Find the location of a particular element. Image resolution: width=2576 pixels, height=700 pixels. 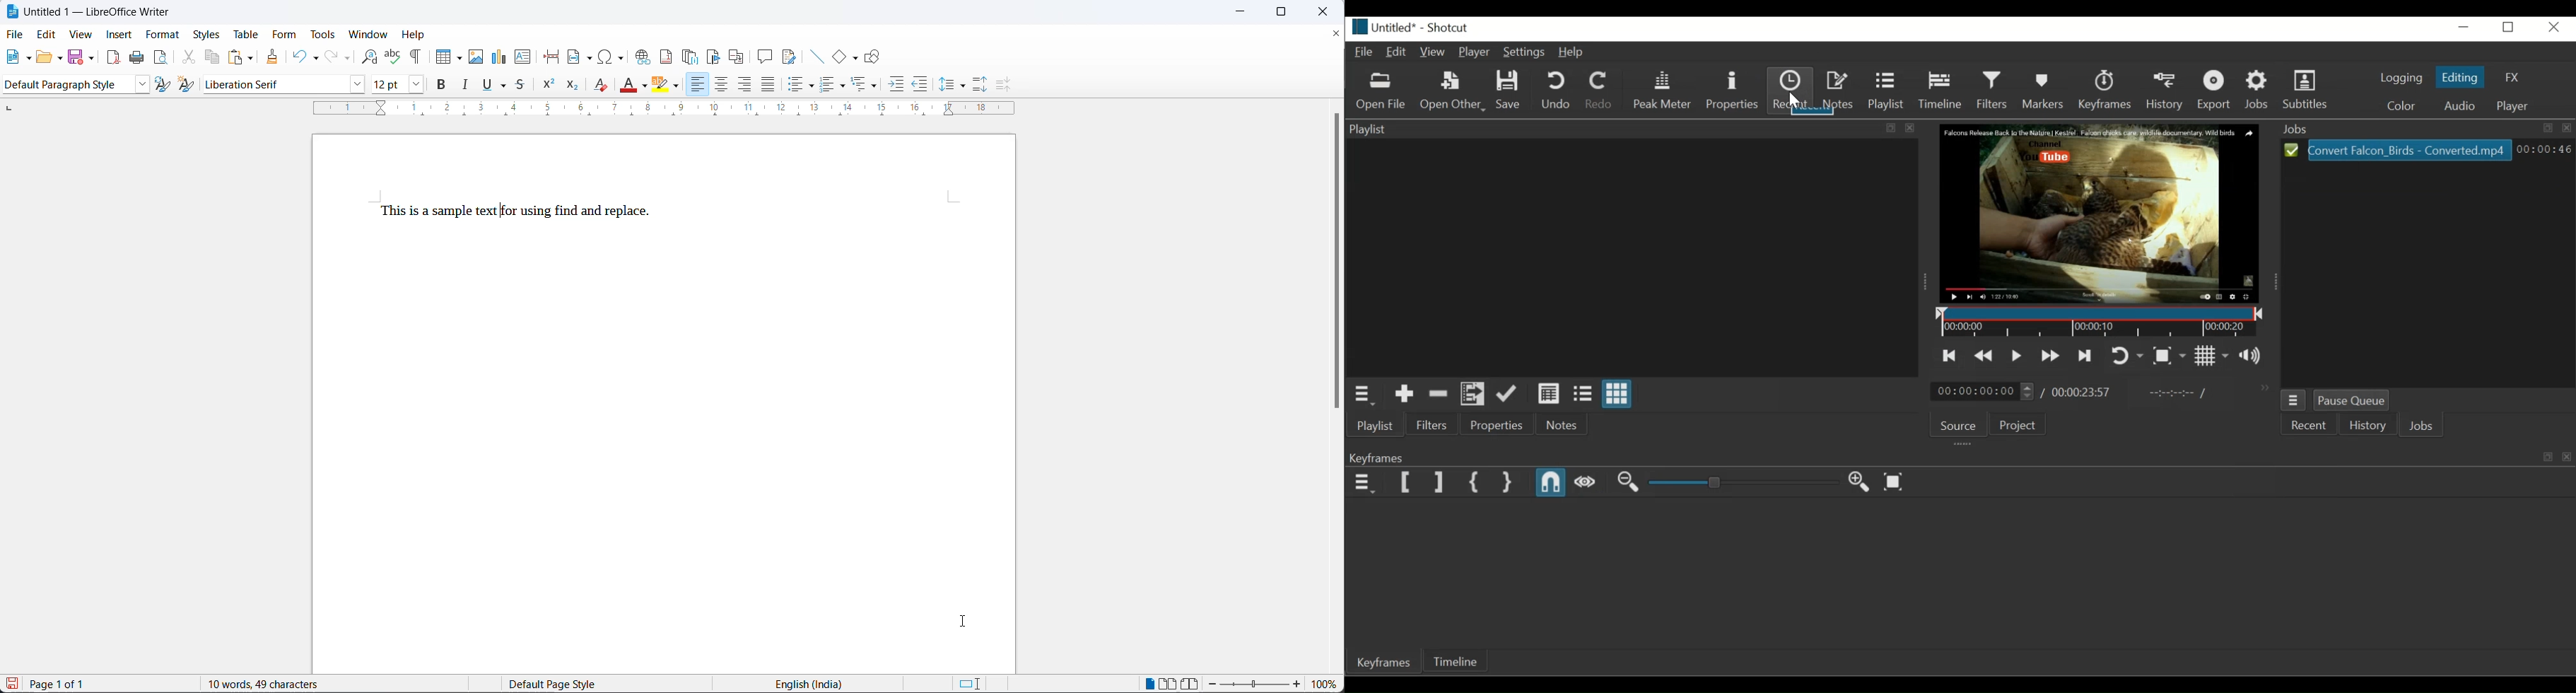

insert comment is located at coordinates (765, 57).